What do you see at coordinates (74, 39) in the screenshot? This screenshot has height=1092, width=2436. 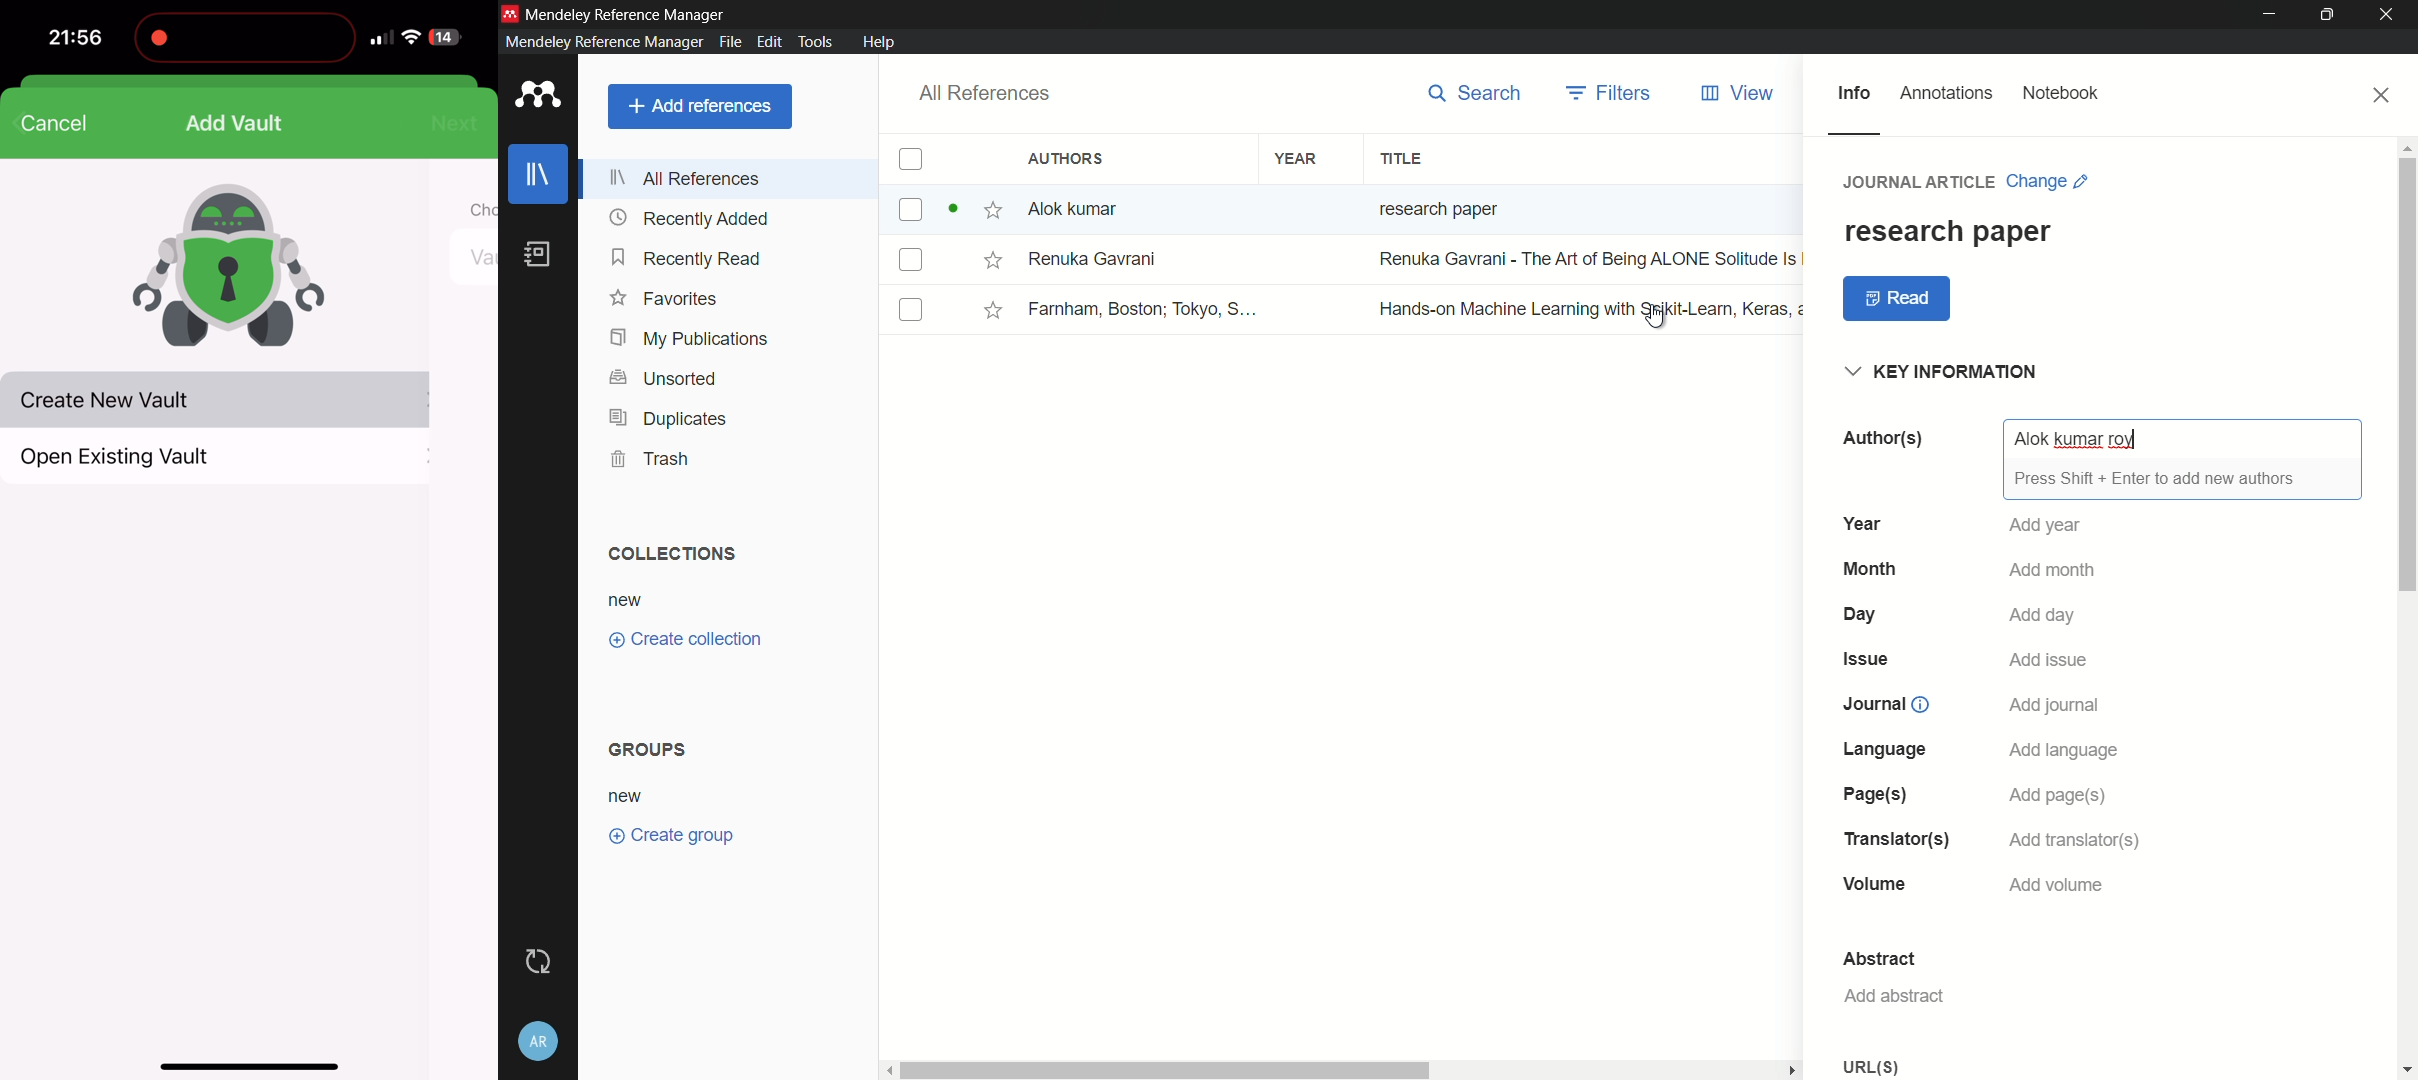 I see `21:56` at bounding box center [74, 39].